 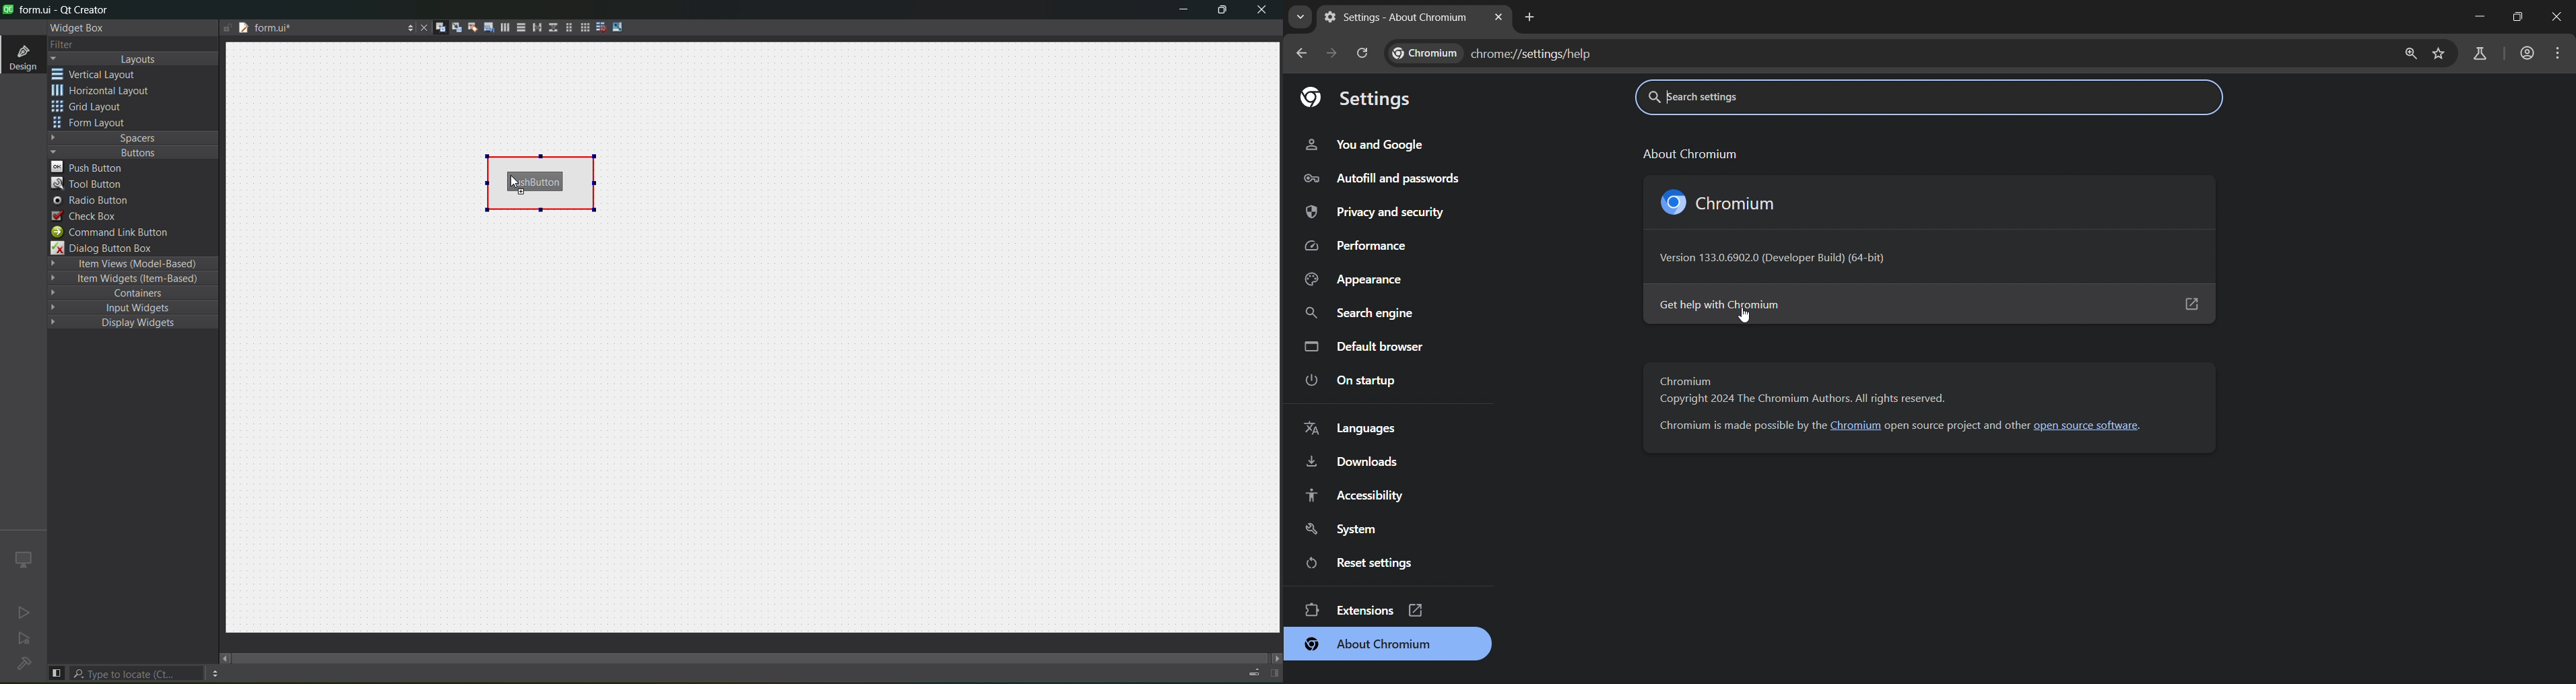 What do you see at coordinates (440, 28) in the screenshot?
I see `edit widgets` at bounding box center [440, 28].